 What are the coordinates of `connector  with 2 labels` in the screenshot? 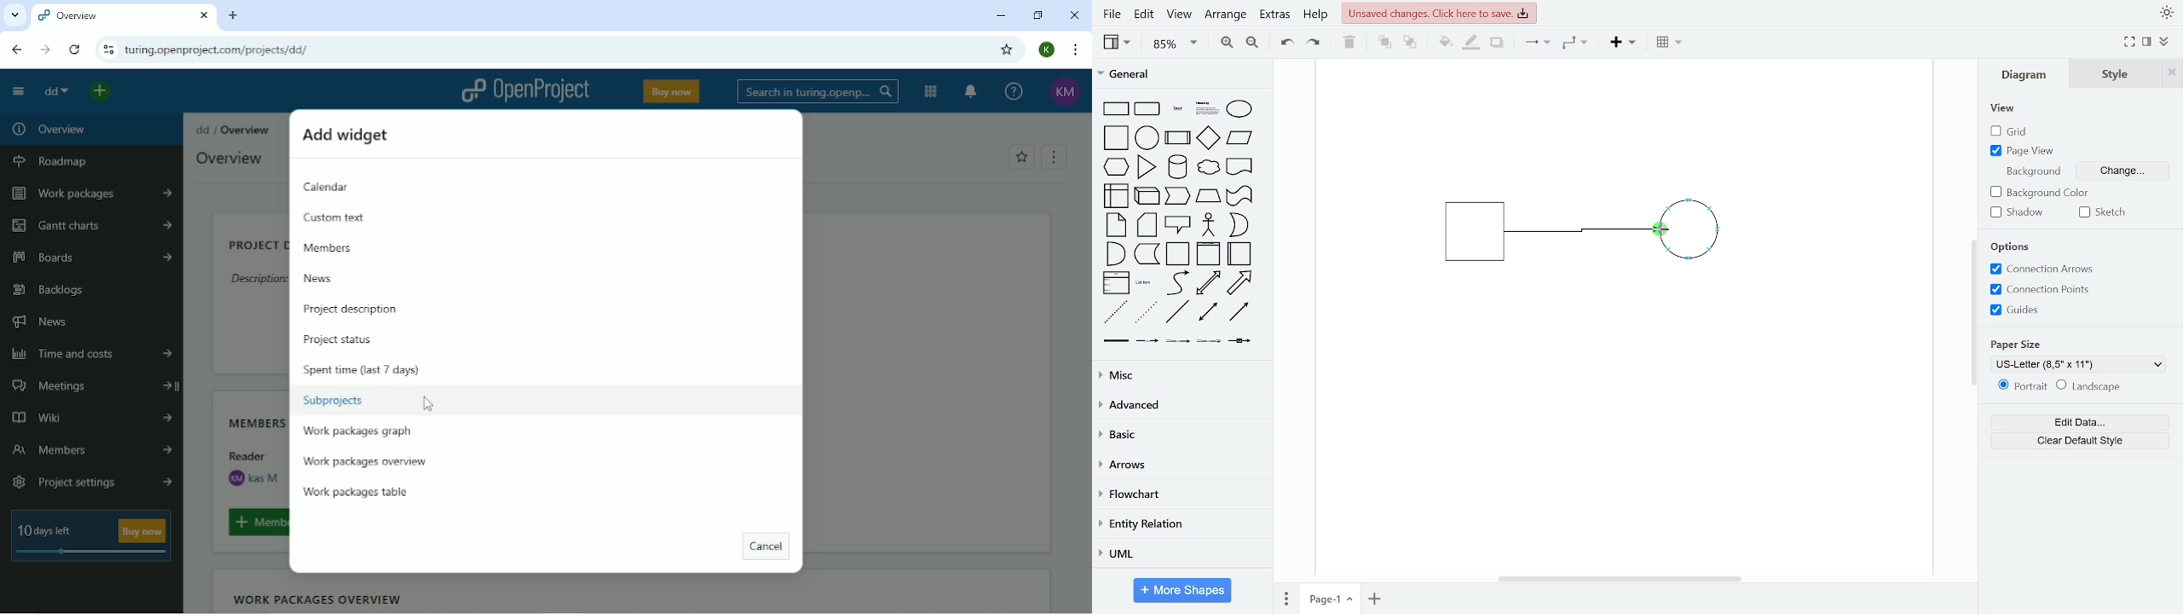 It's located at (1179, 341).